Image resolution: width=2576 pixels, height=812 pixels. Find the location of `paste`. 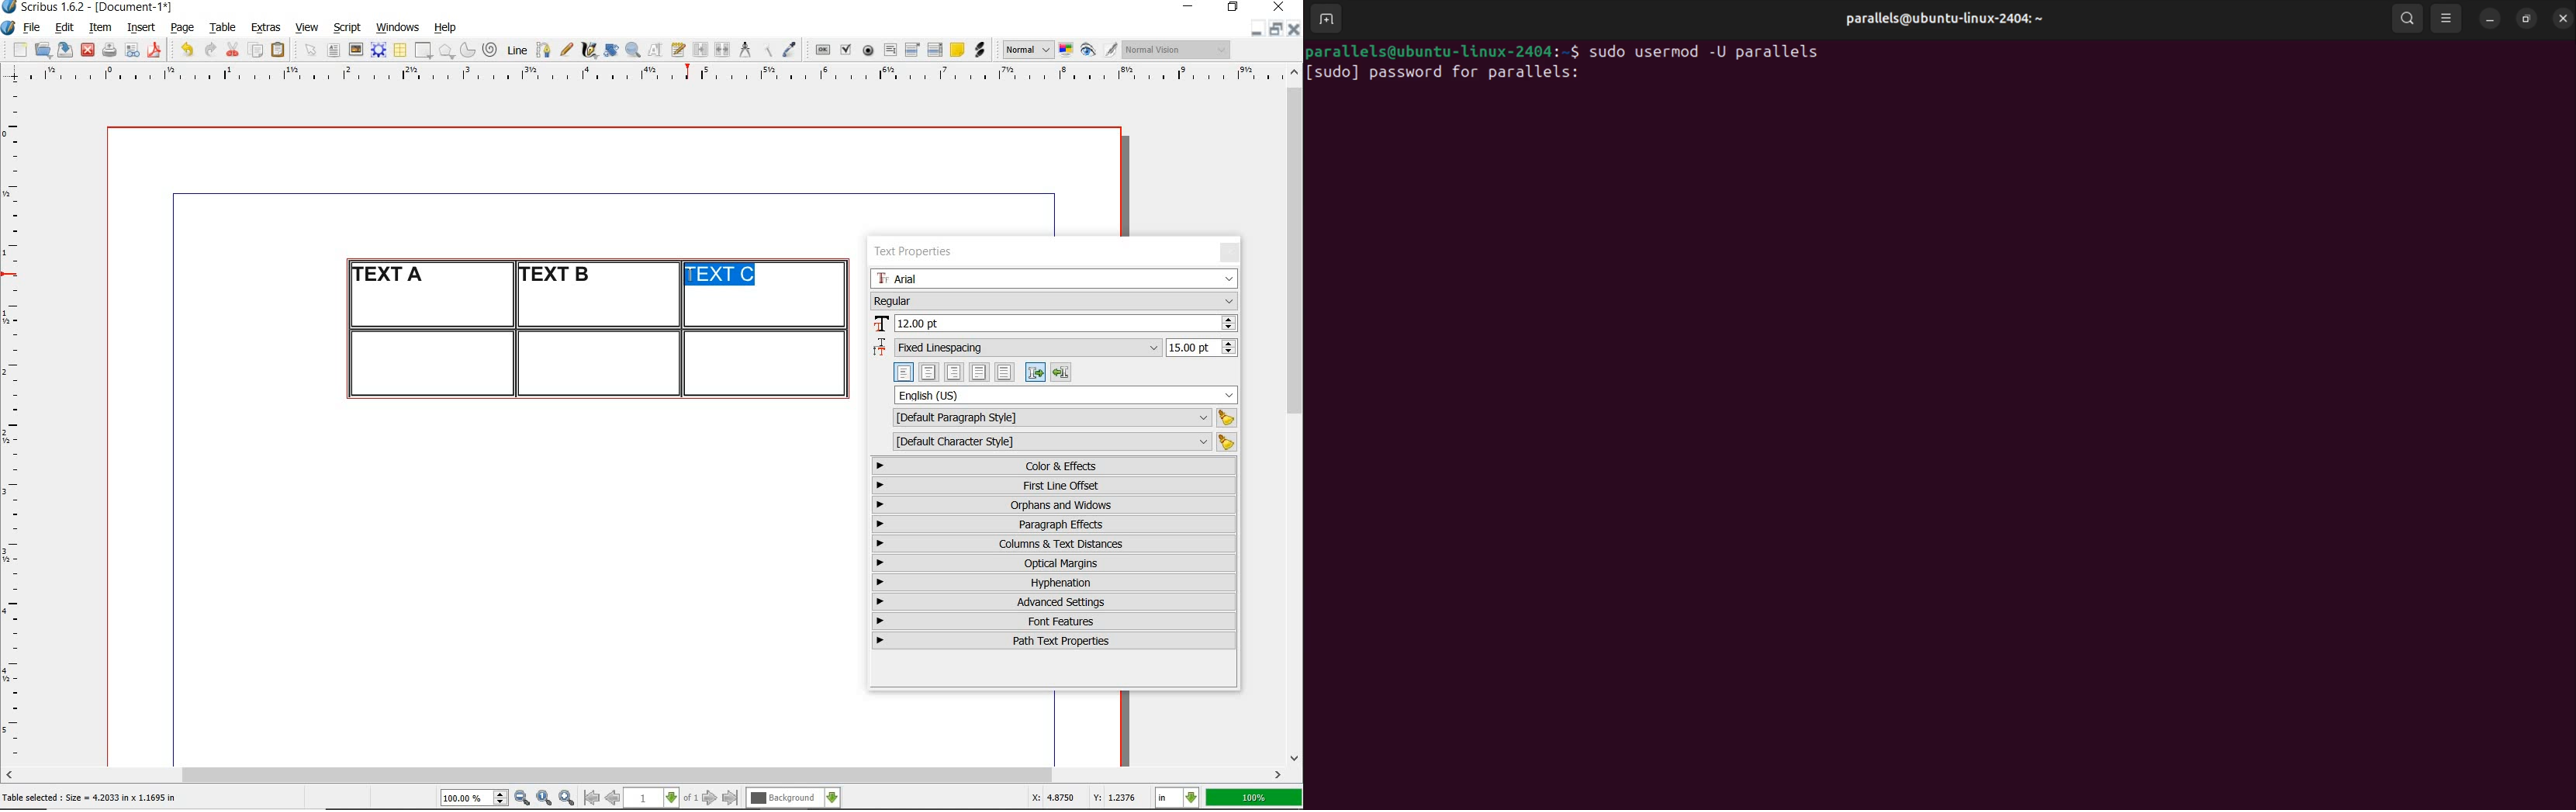

paste is located at coordinates (281, 50).